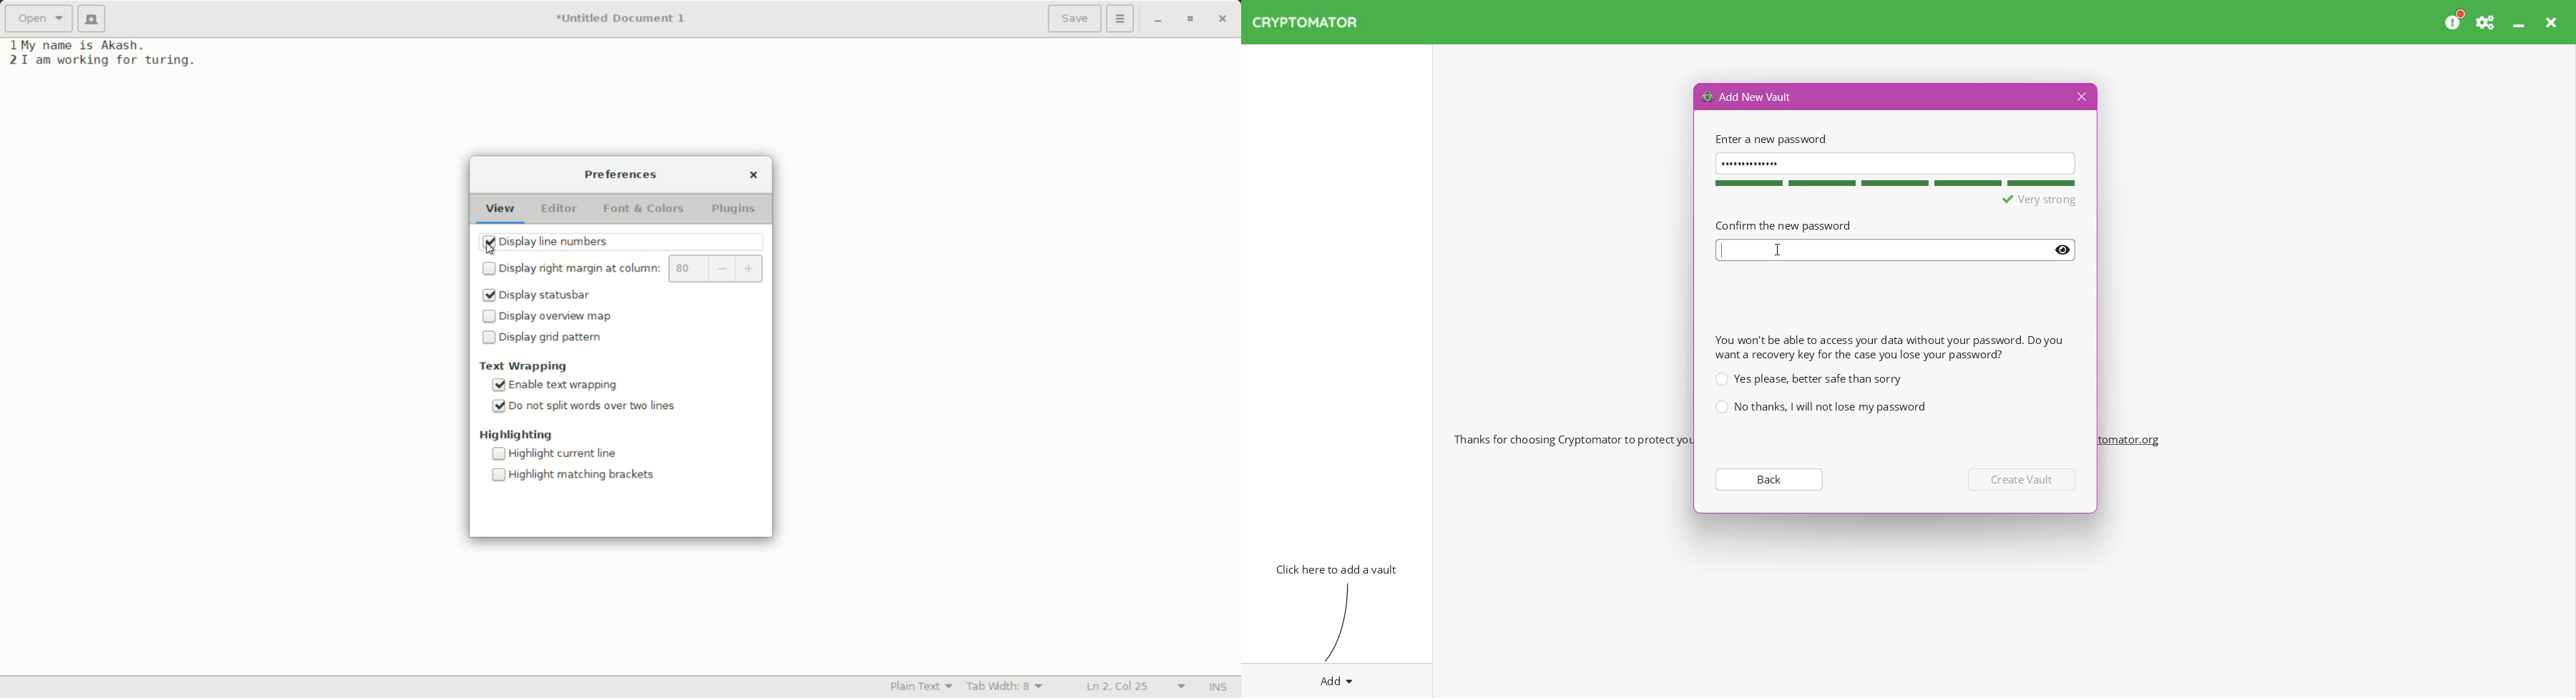 The image size is (2576, 700). What do you see at coordinates (490, 268) in the screenshot?
I see `checkbox` at bounding box center [490, 268].